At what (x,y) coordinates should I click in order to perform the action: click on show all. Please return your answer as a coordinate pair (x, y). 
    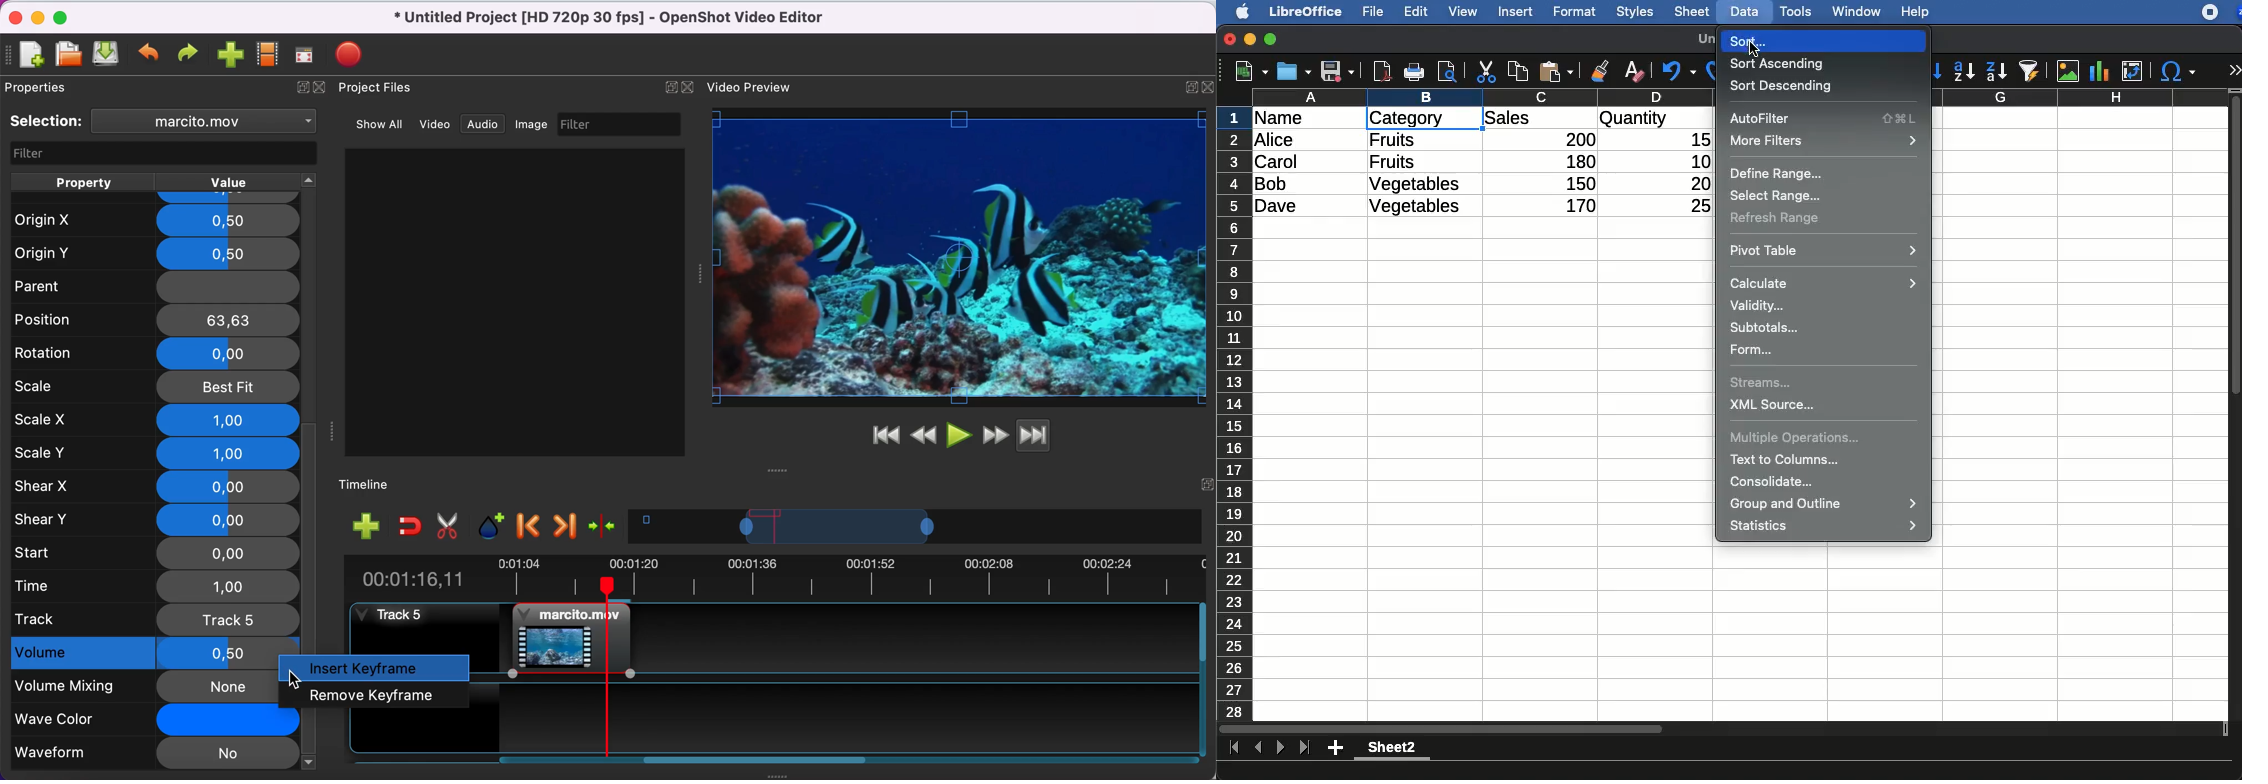
    Looking at the image, I should click on (374, 123).